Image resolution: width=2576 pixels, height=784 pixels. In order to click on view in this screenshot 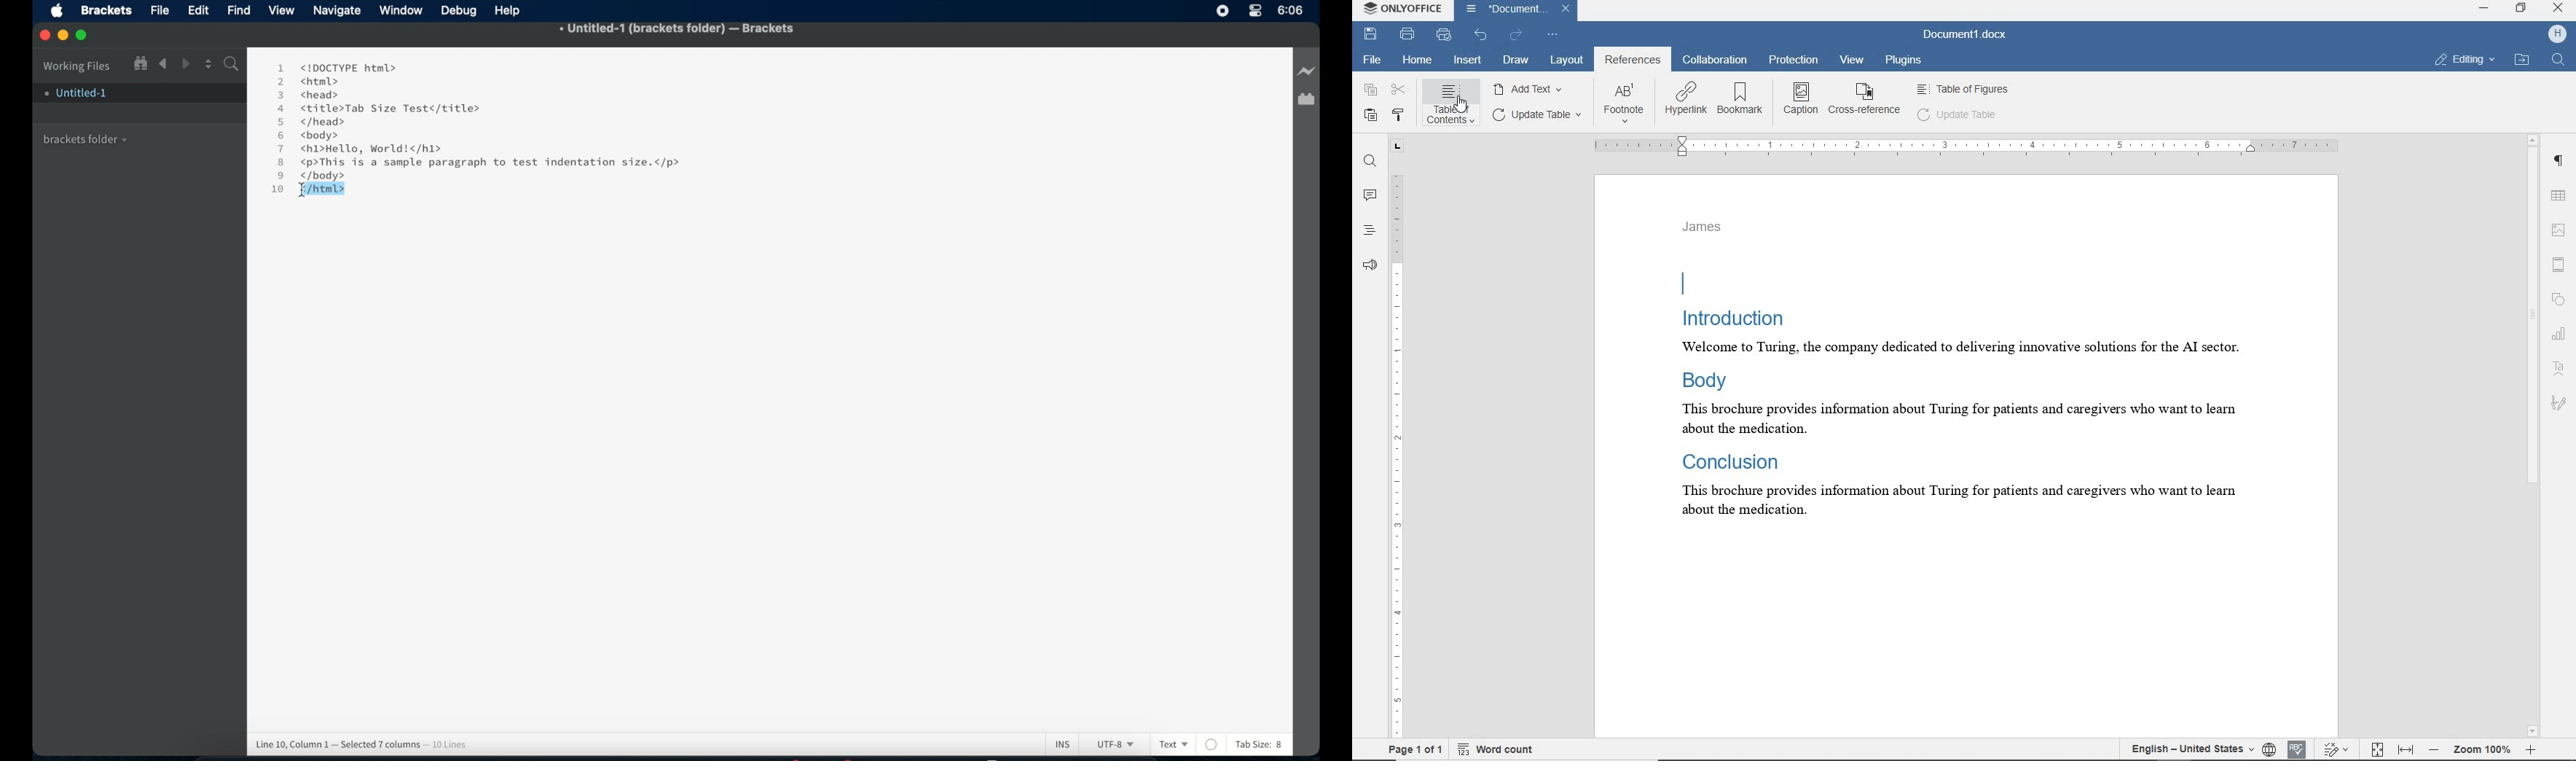, I will do `click(1853, 60)`.